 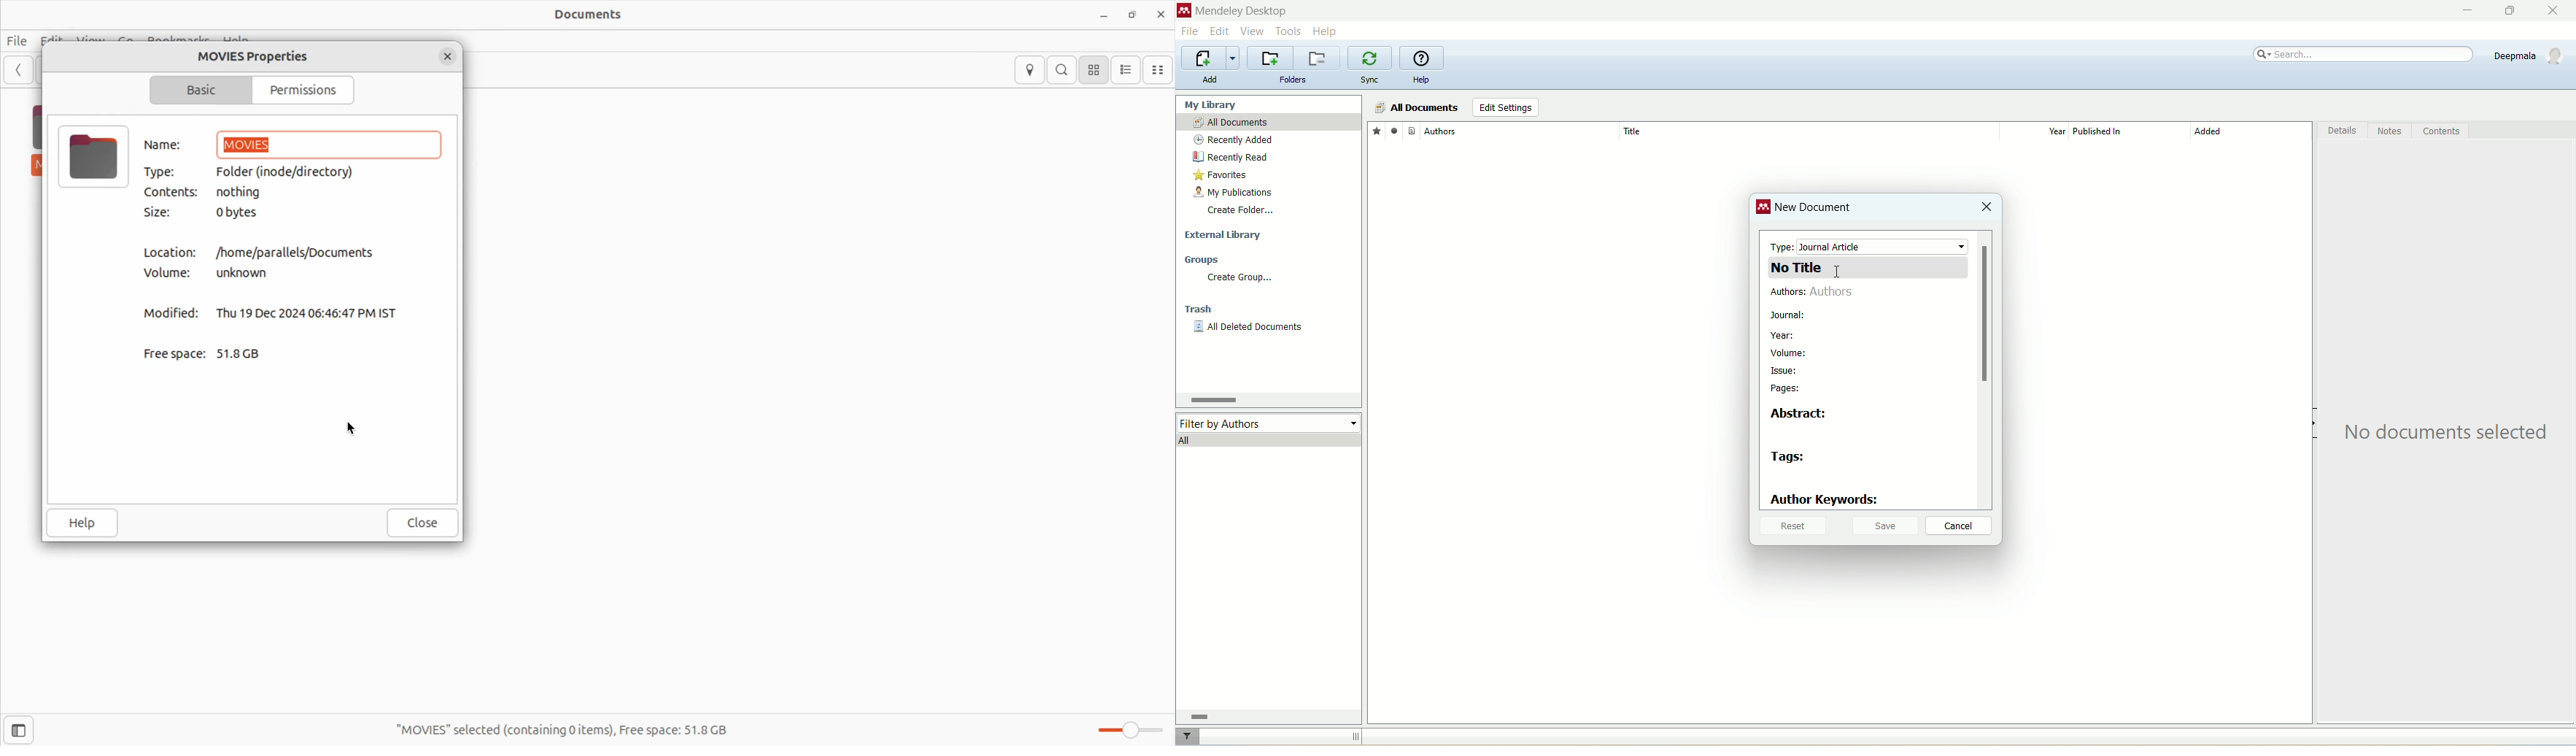 I want to click on year, so click(x=2039, y=131).